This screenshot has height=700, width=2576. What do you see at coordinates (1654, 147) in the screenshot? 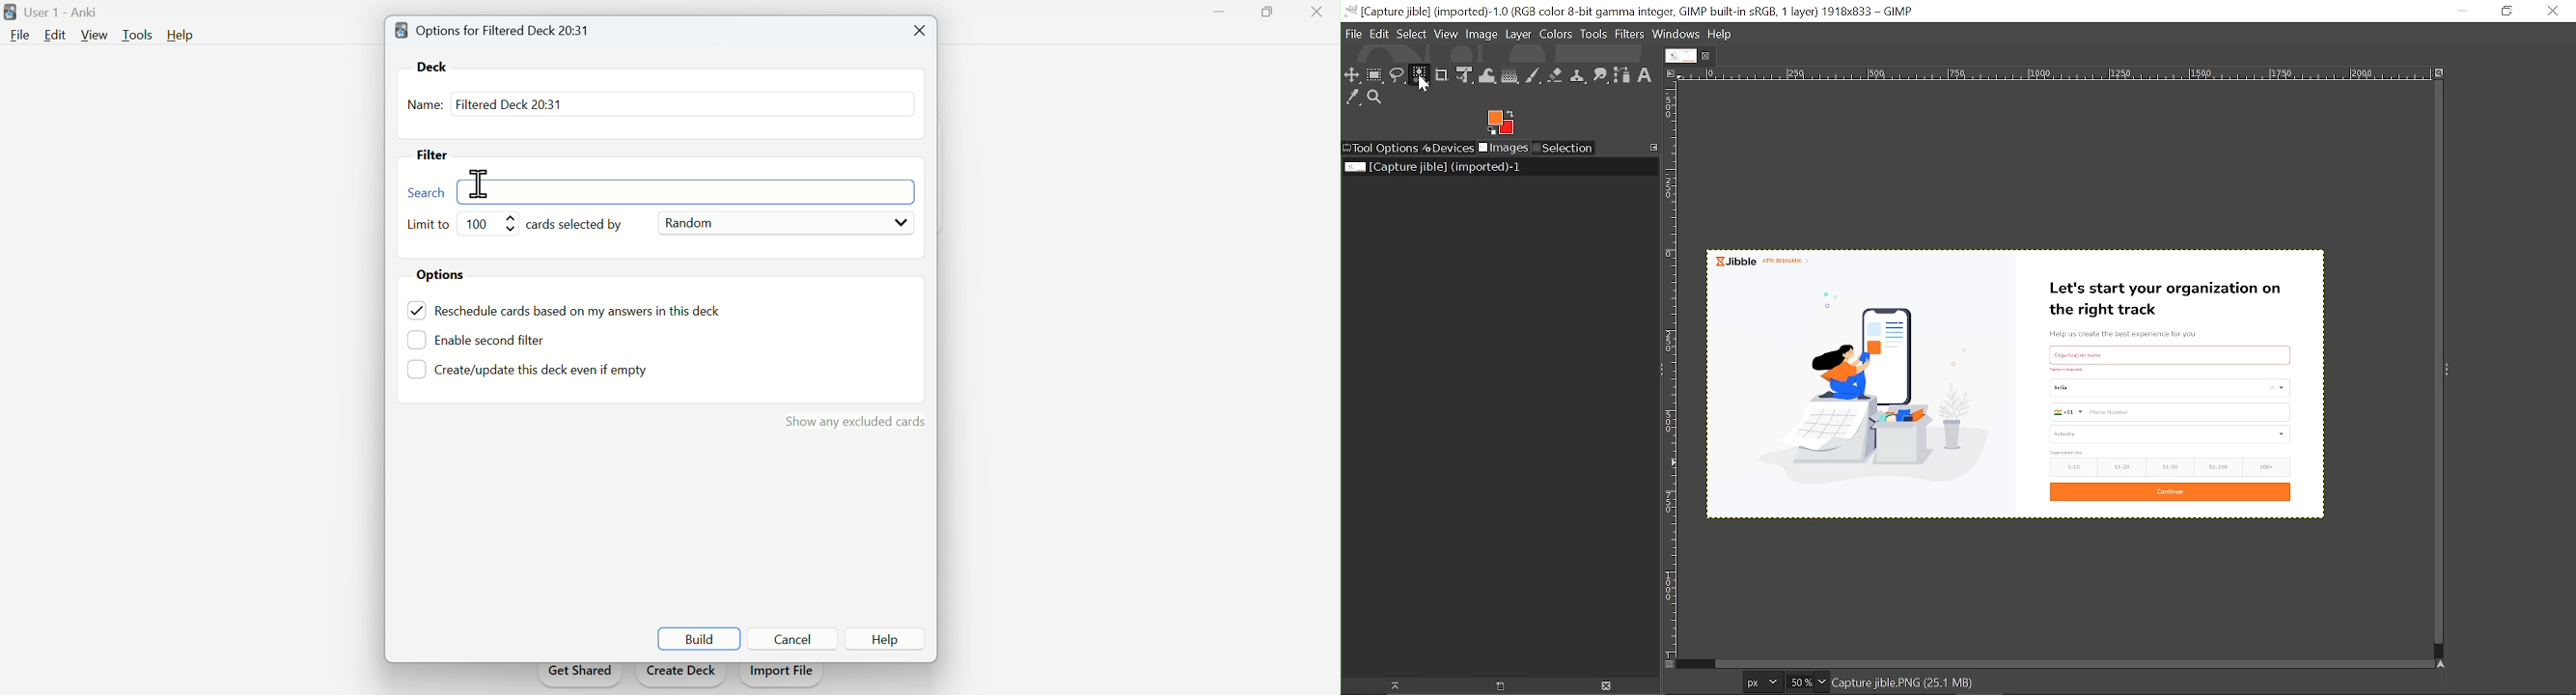
I see `Configure this tab` at bounding box center [1654, 147].